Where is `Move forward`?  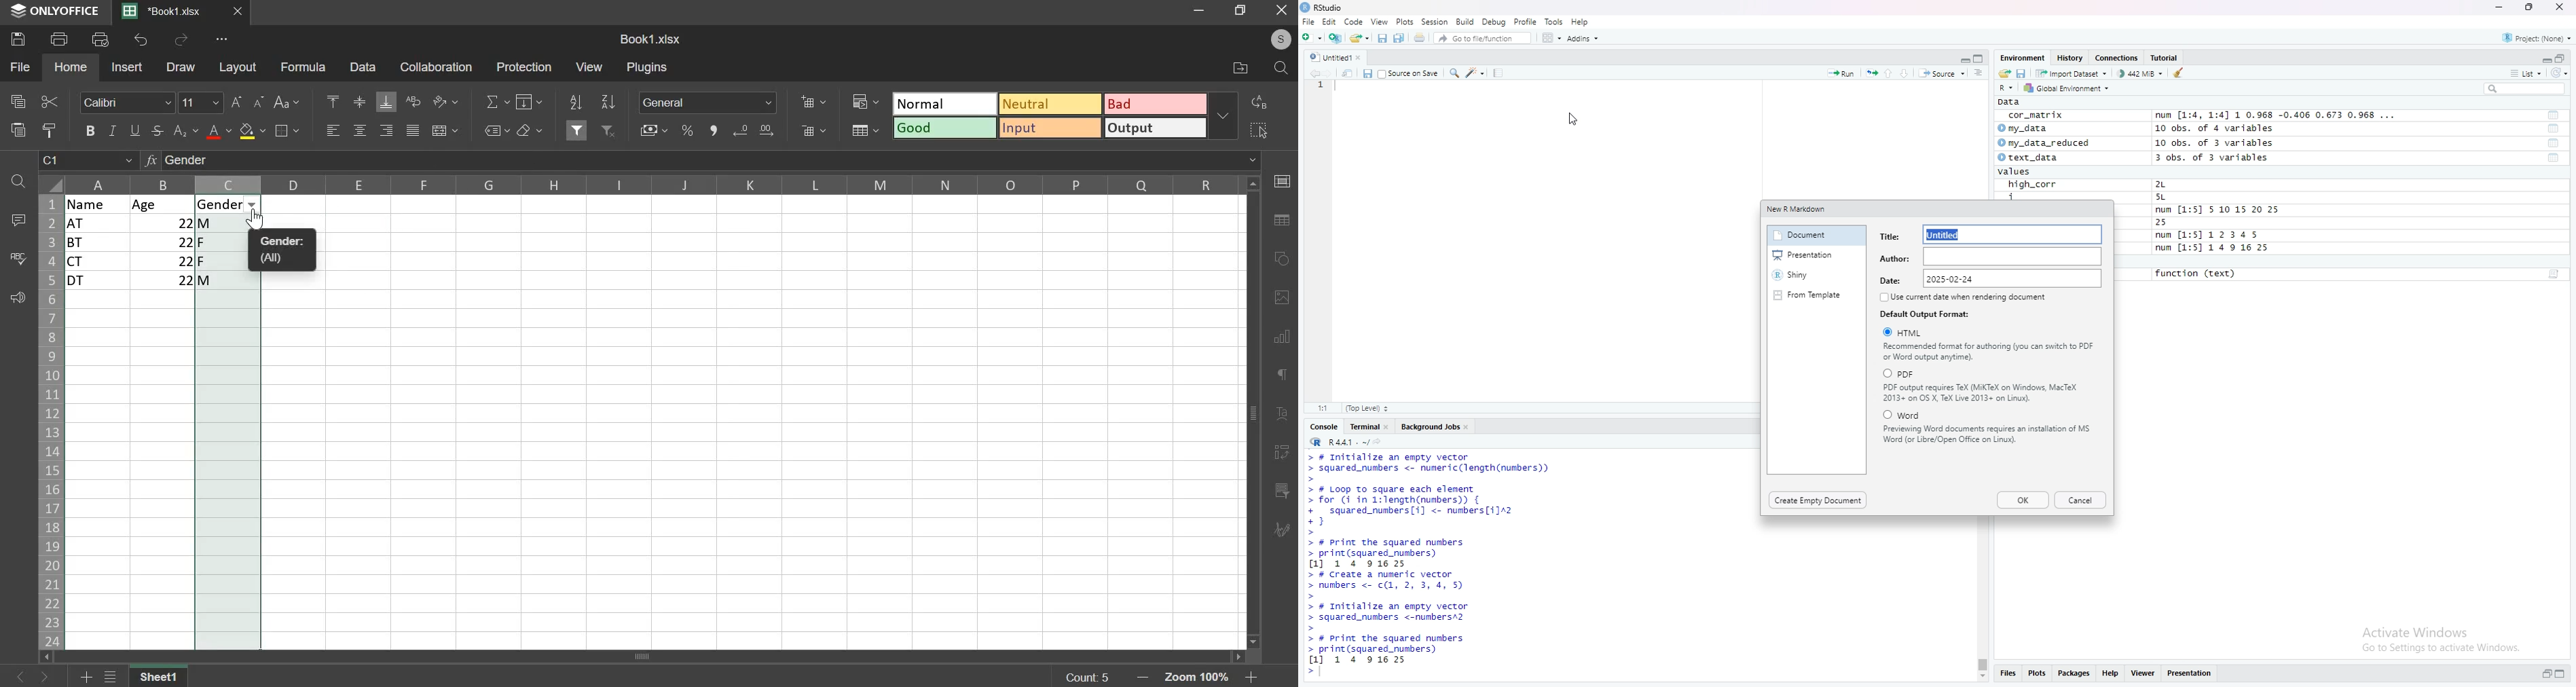
Move forward is located at coordinates (1333, 73).